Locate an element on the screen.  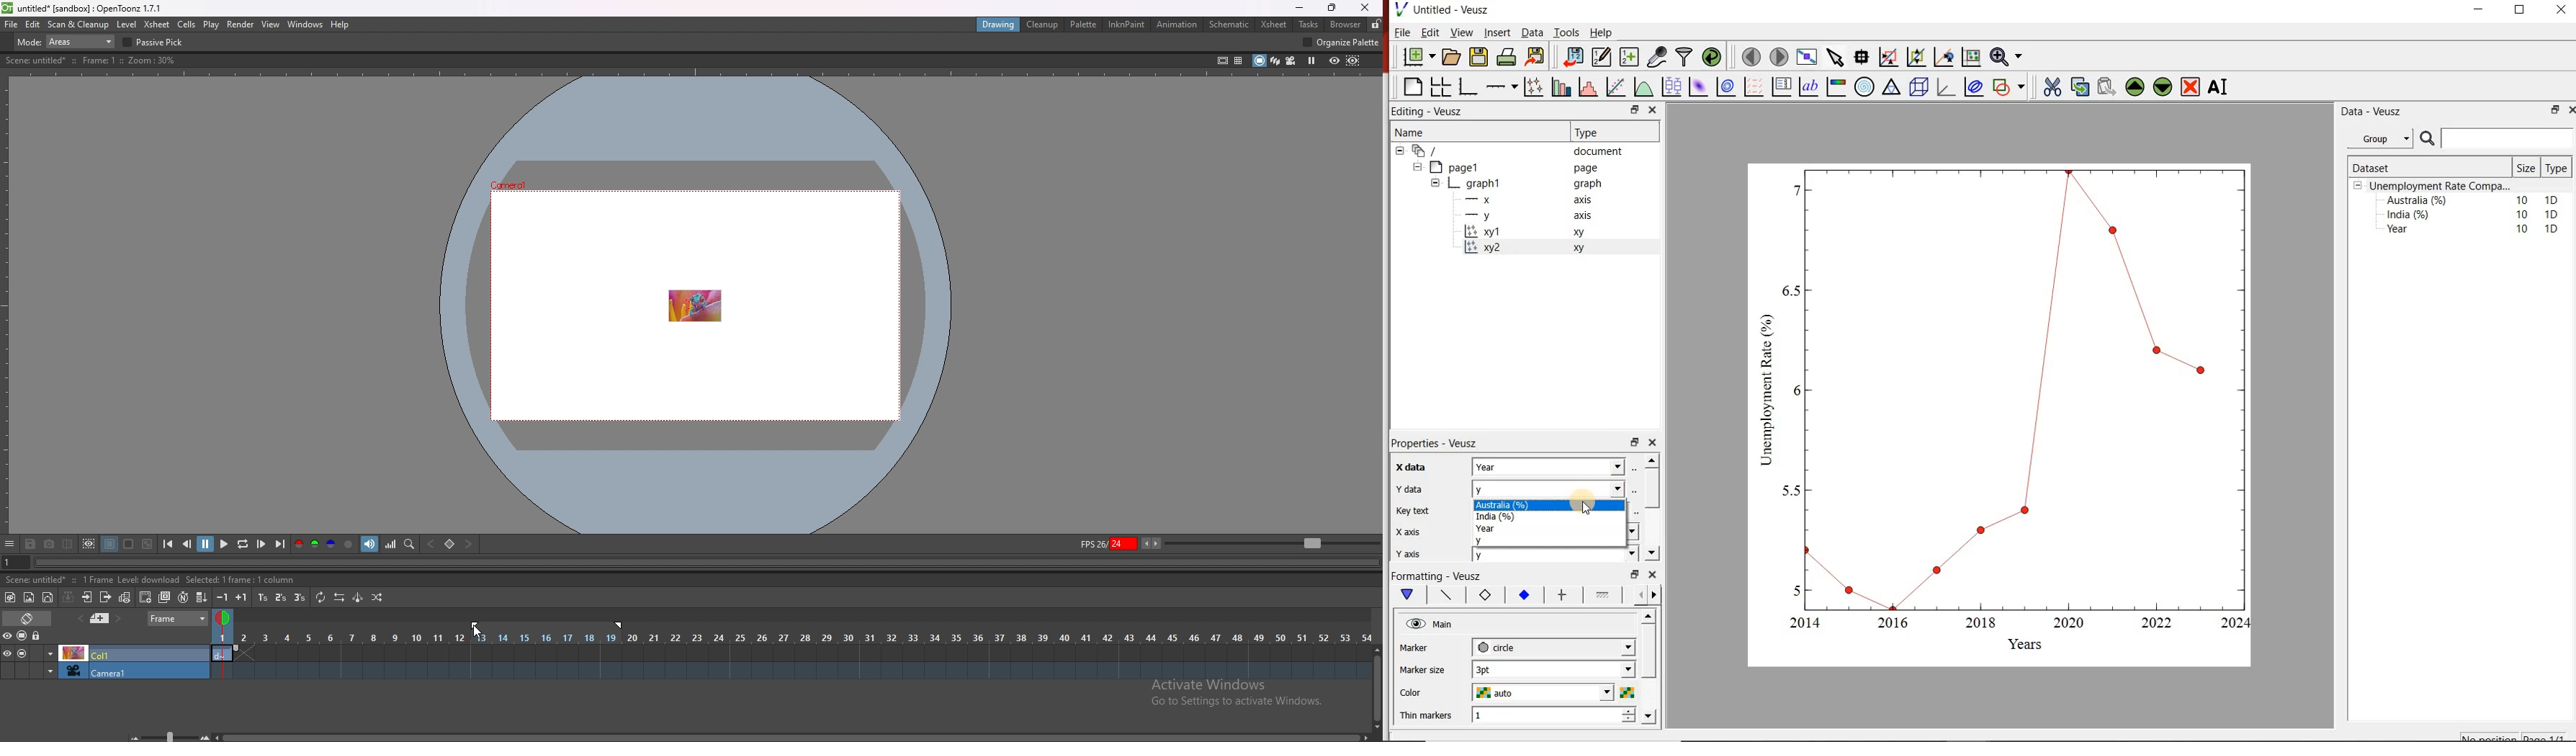
plot covariance ellipses is located at coordinates (1975, 87).